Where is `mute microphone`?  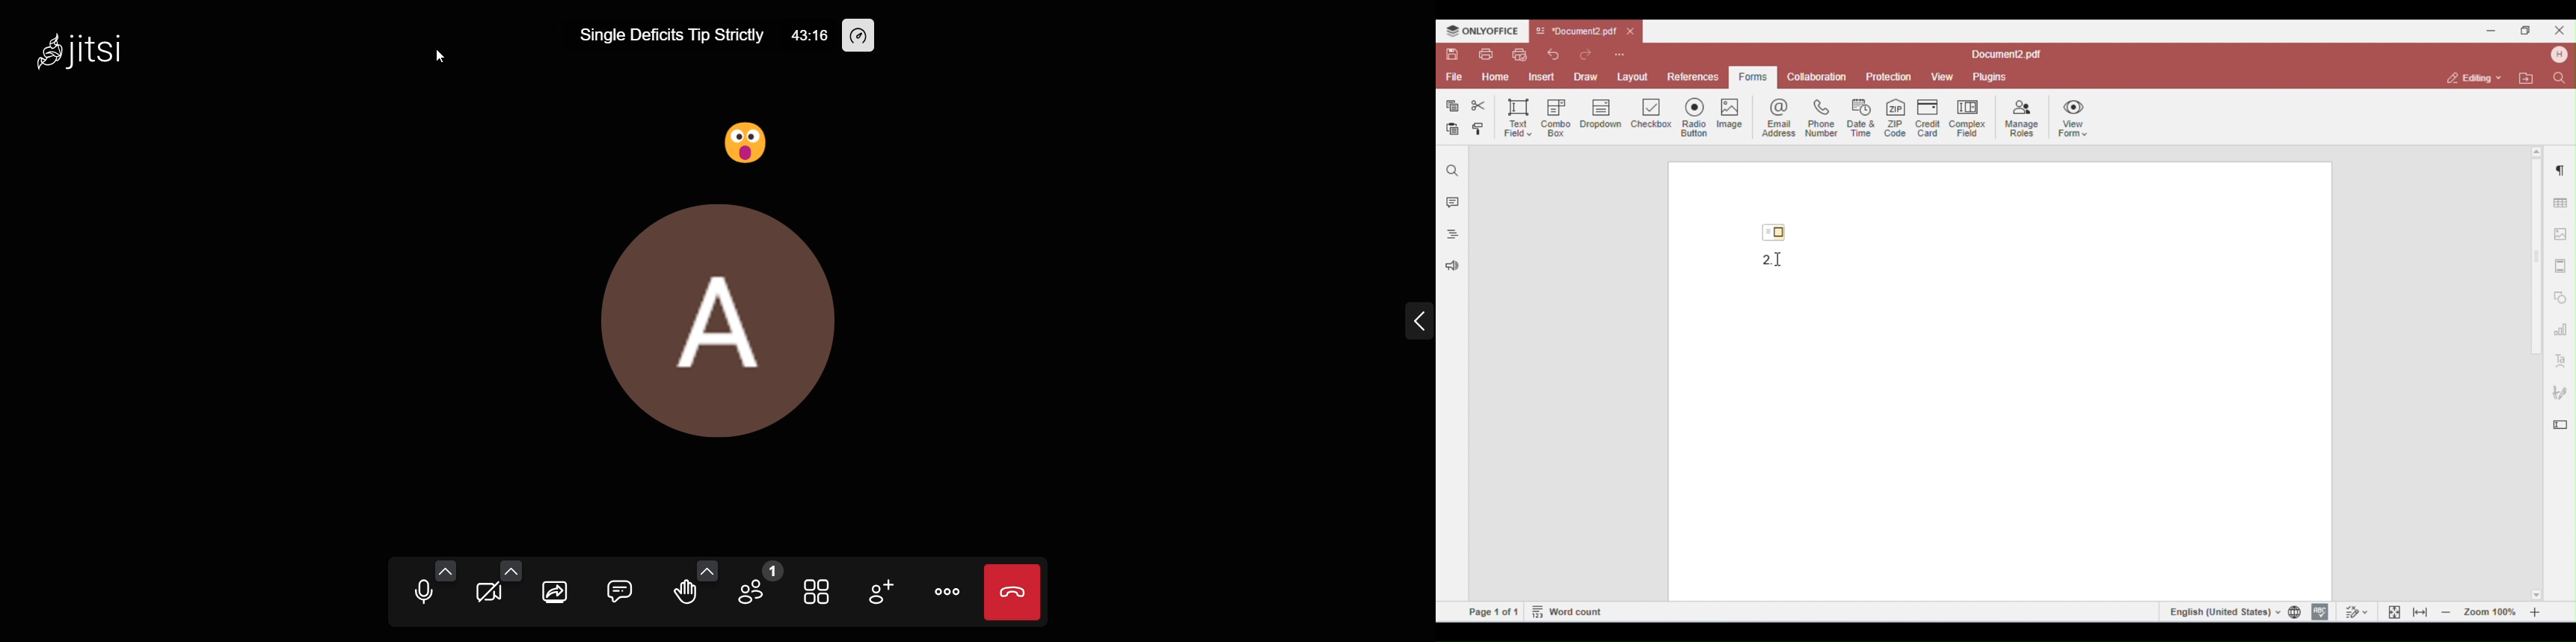 mute microphone is located at coordinates (422, 596).